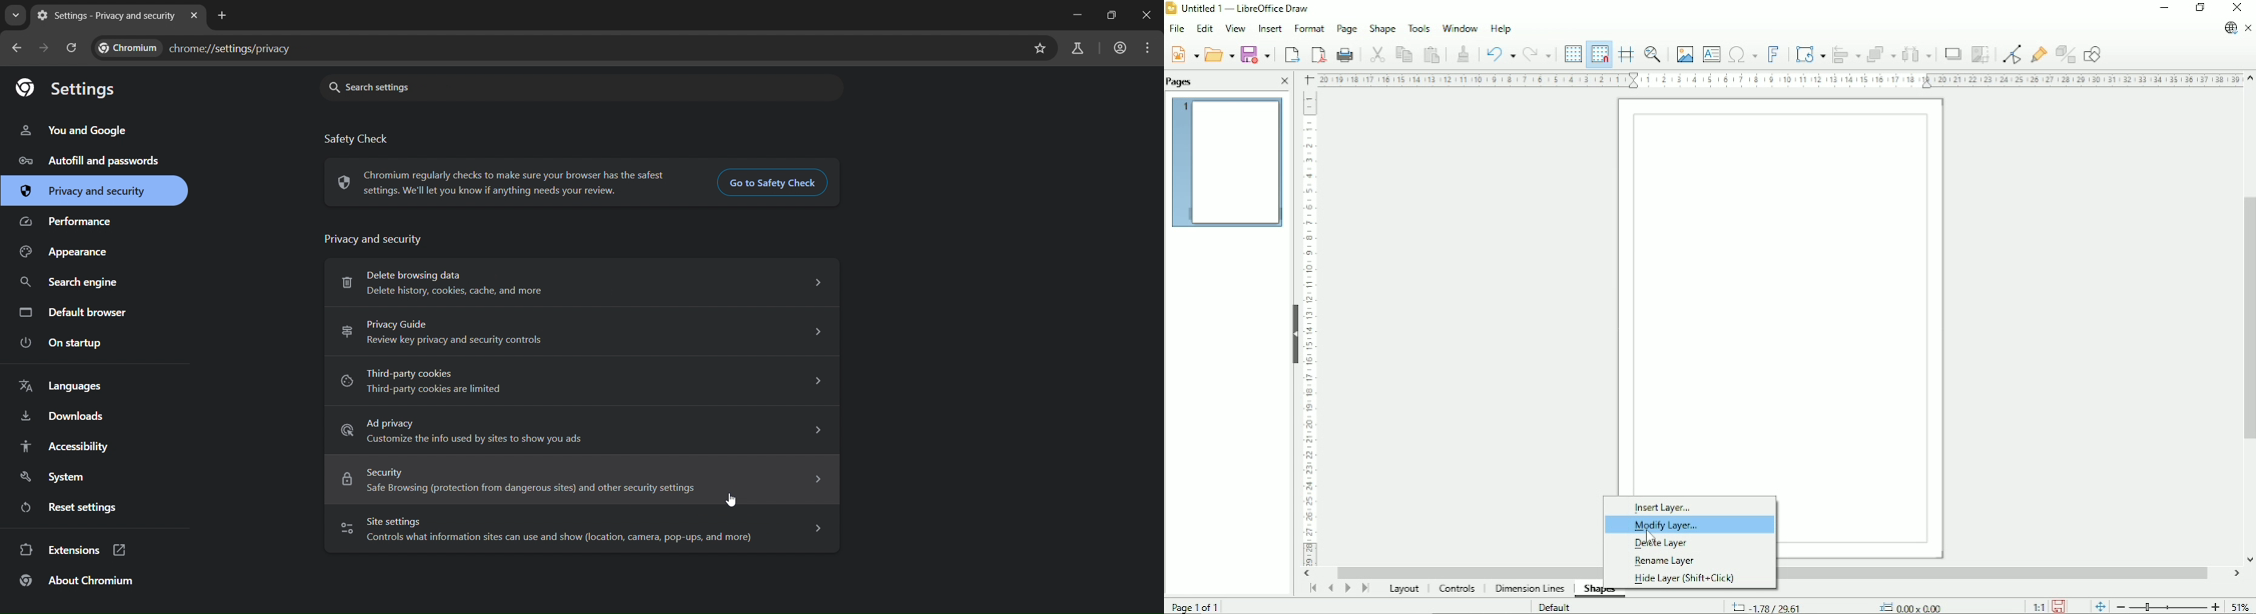 This screenshot has width=2268, height=616. I want to click on Insert image, so click(1684, 52).